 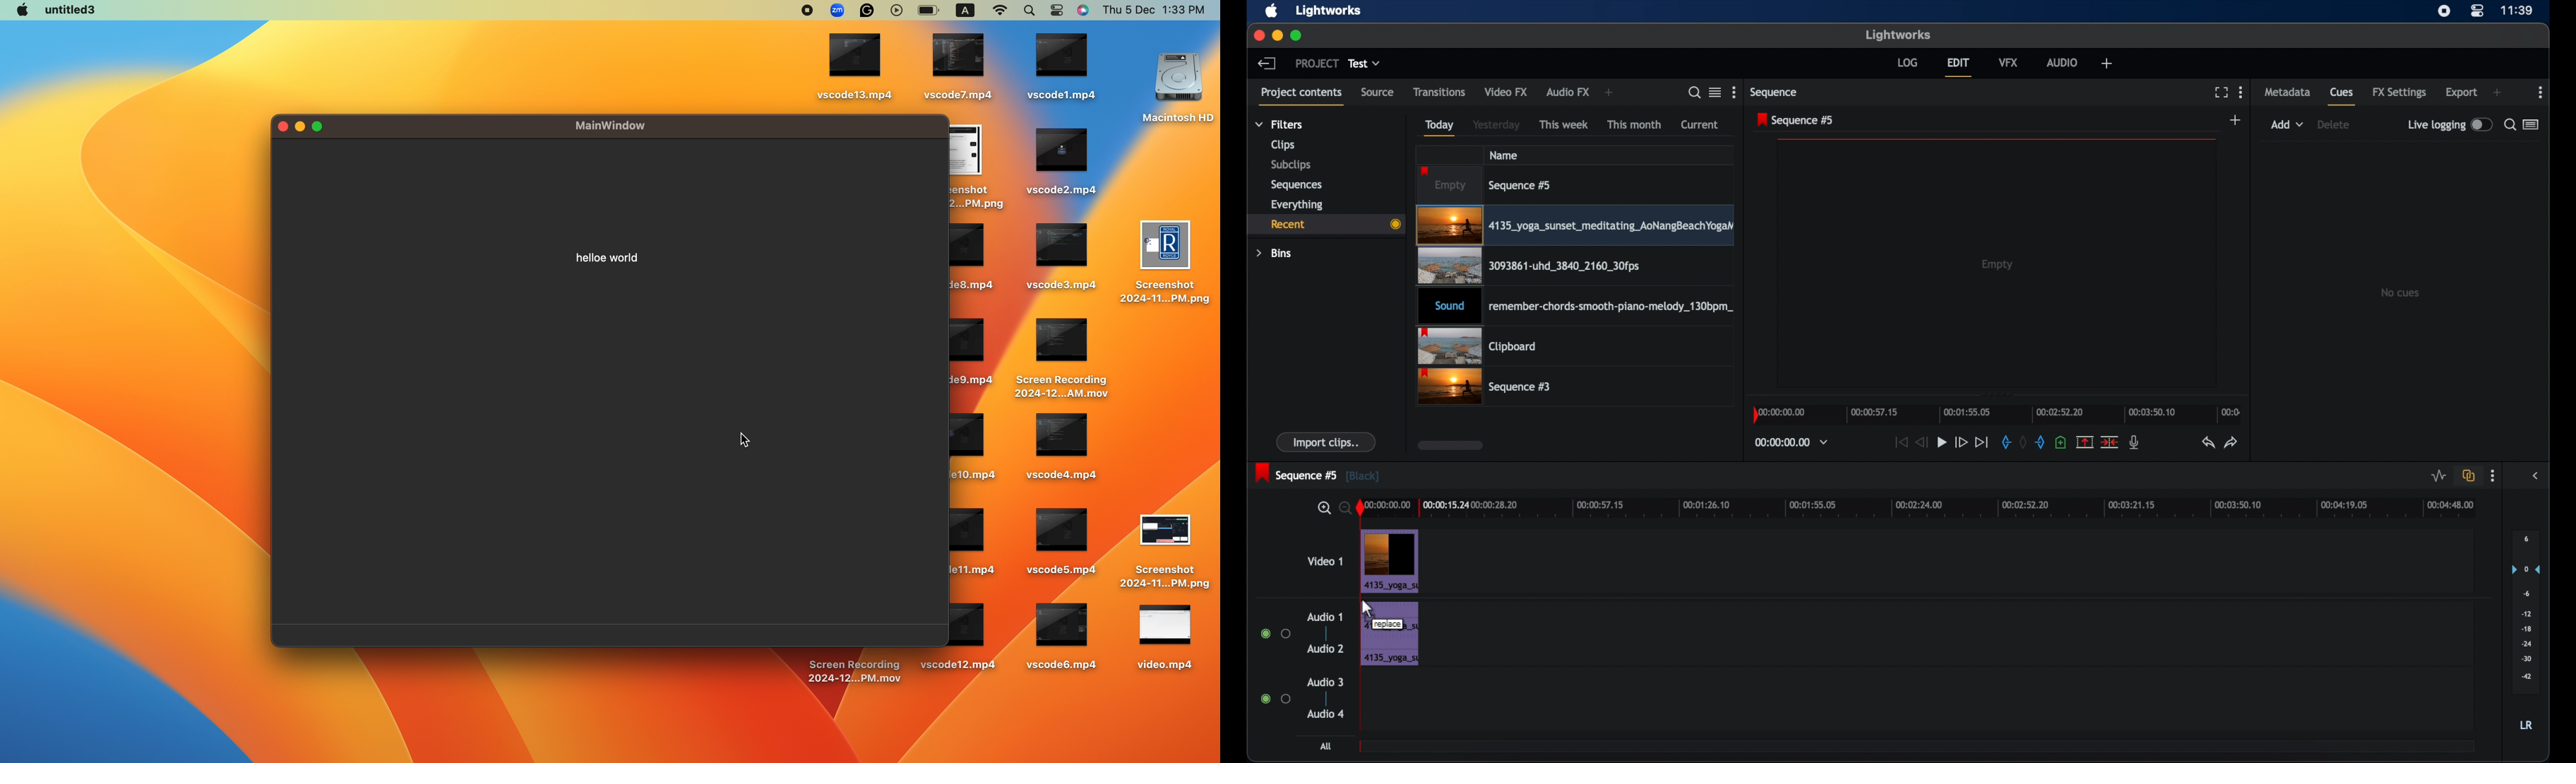 What do you see at coordinates (1278, 35) in the screenshot?
I see `minimize` at bounding box center [1278, 35].